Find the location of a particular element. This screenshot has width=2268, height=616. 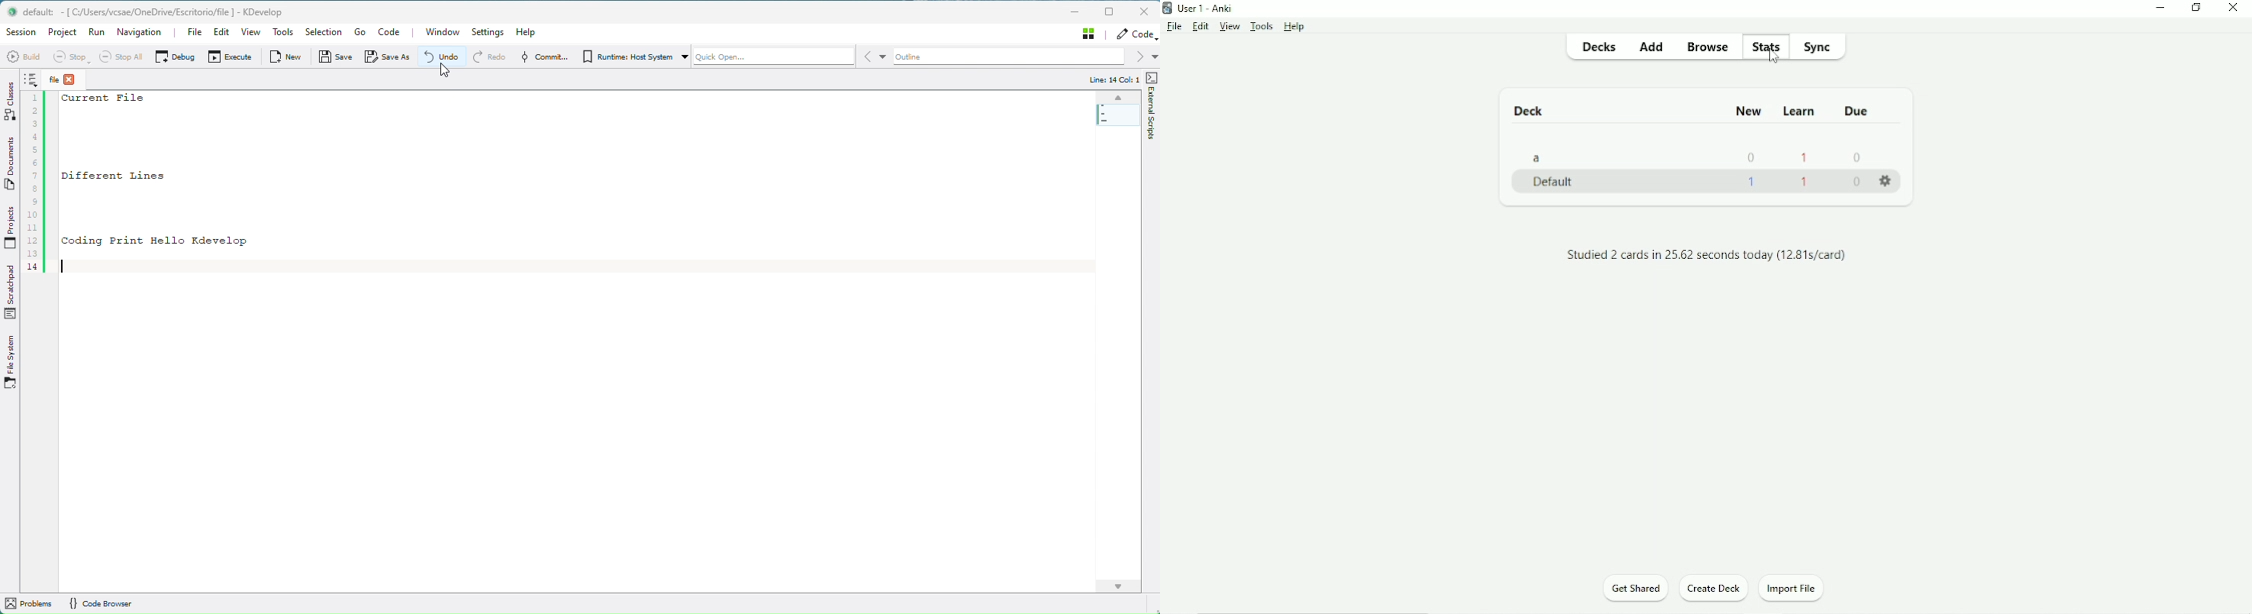

Cursor is located at coordinates (1774, 55).